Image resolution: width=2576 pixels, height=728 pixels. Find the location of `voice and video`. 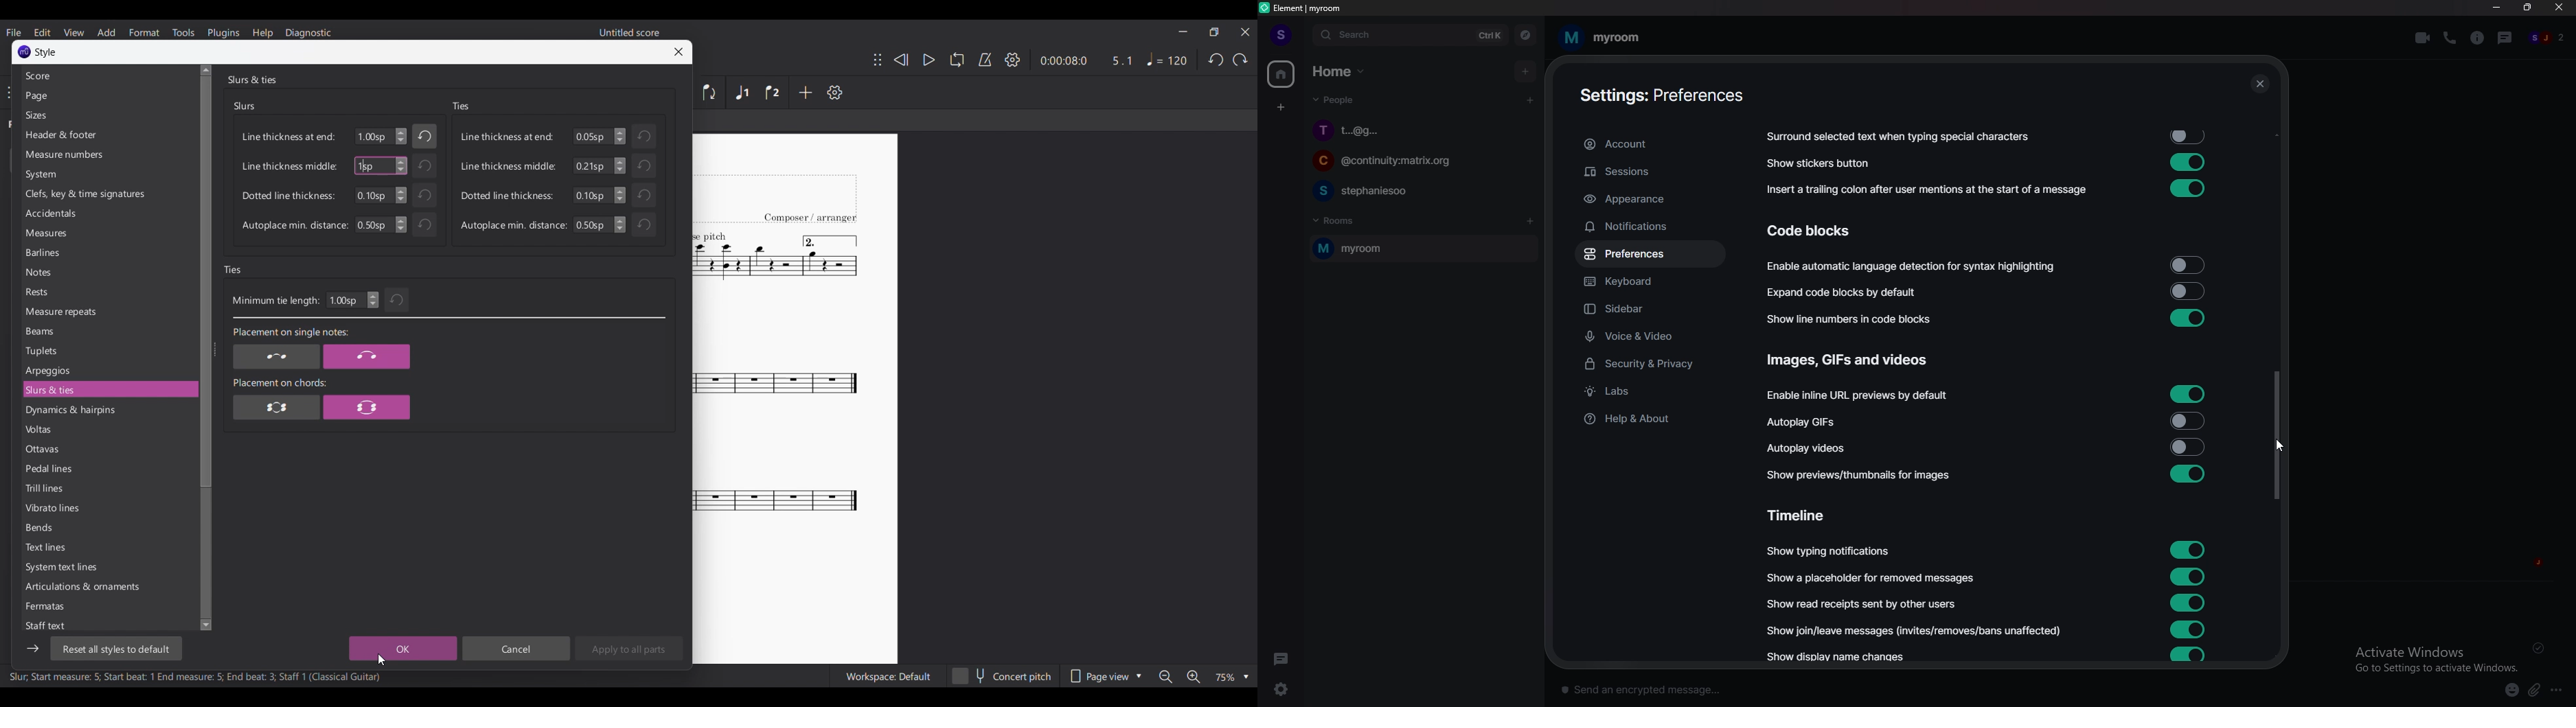

voice and video is located at coordinates (1654, 336).